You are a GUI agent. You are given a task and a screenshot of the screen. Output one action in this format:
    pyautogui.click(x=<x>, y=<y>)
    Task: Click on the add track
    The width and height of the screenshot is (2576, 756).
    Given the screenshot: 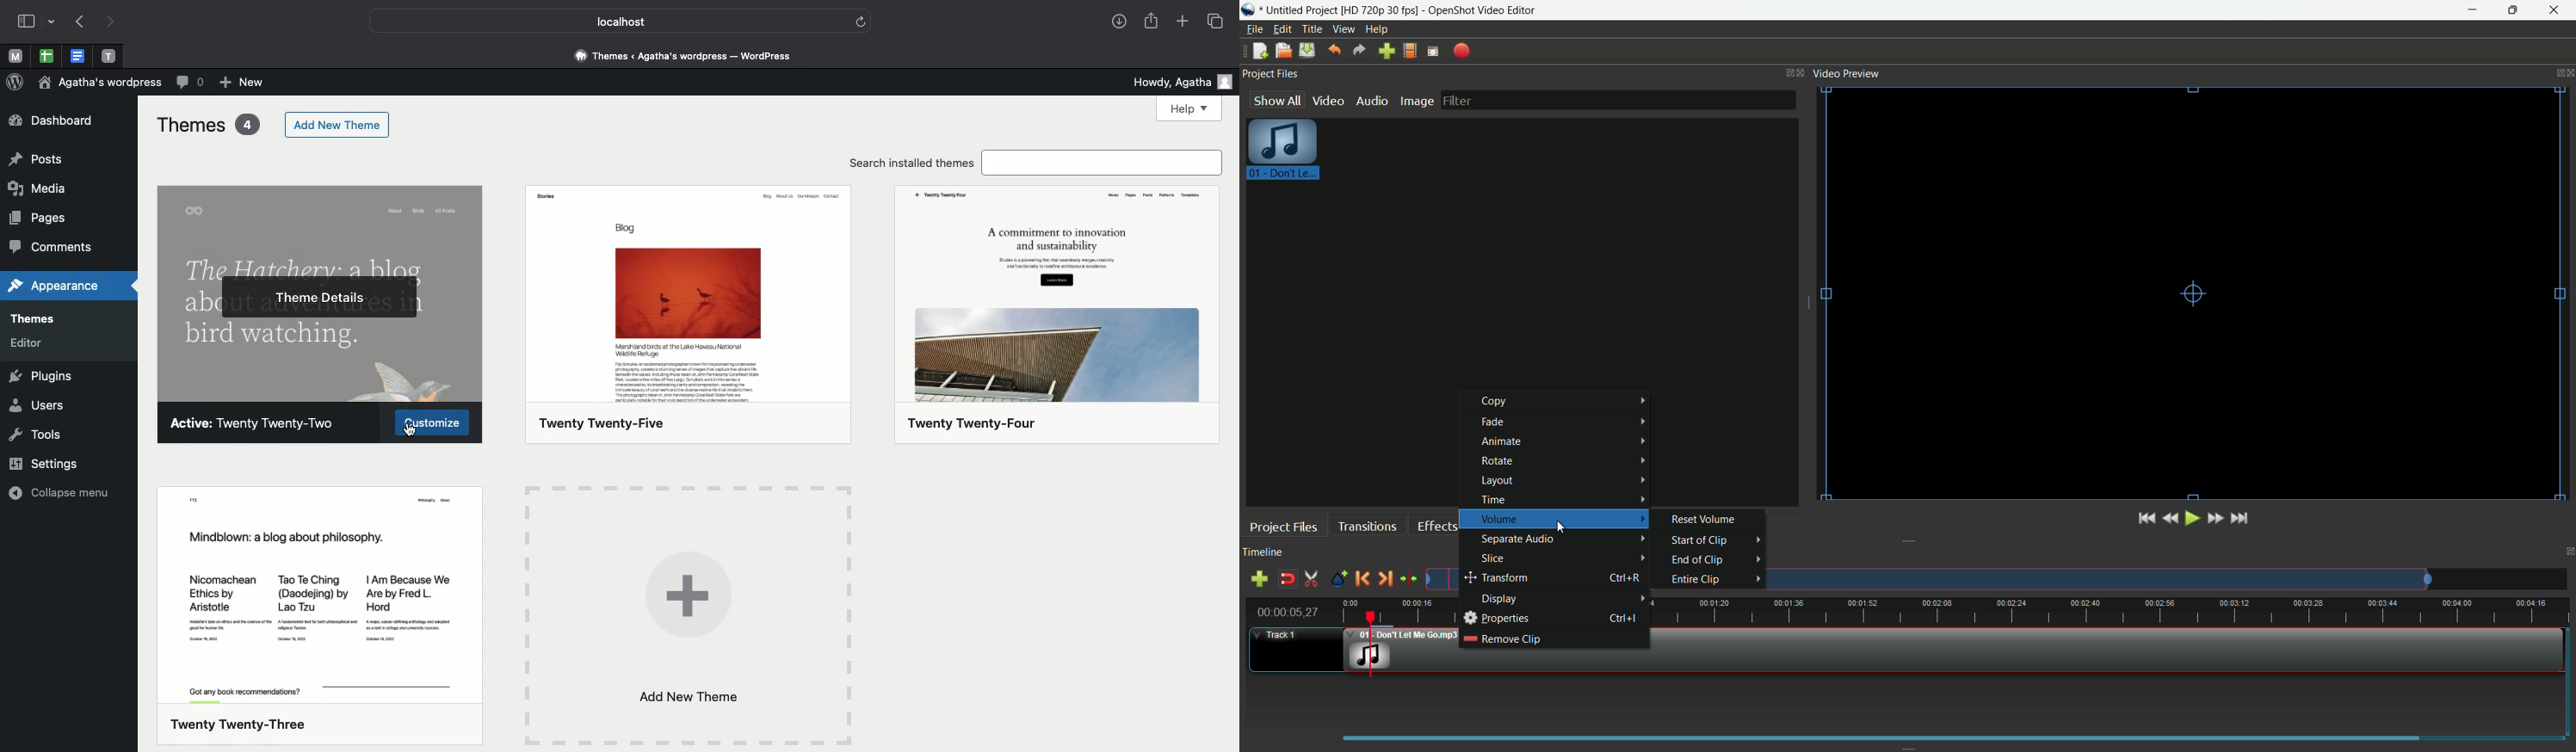 What is the action you would take?
    pyautogui.click(x=1259, y=579)
    